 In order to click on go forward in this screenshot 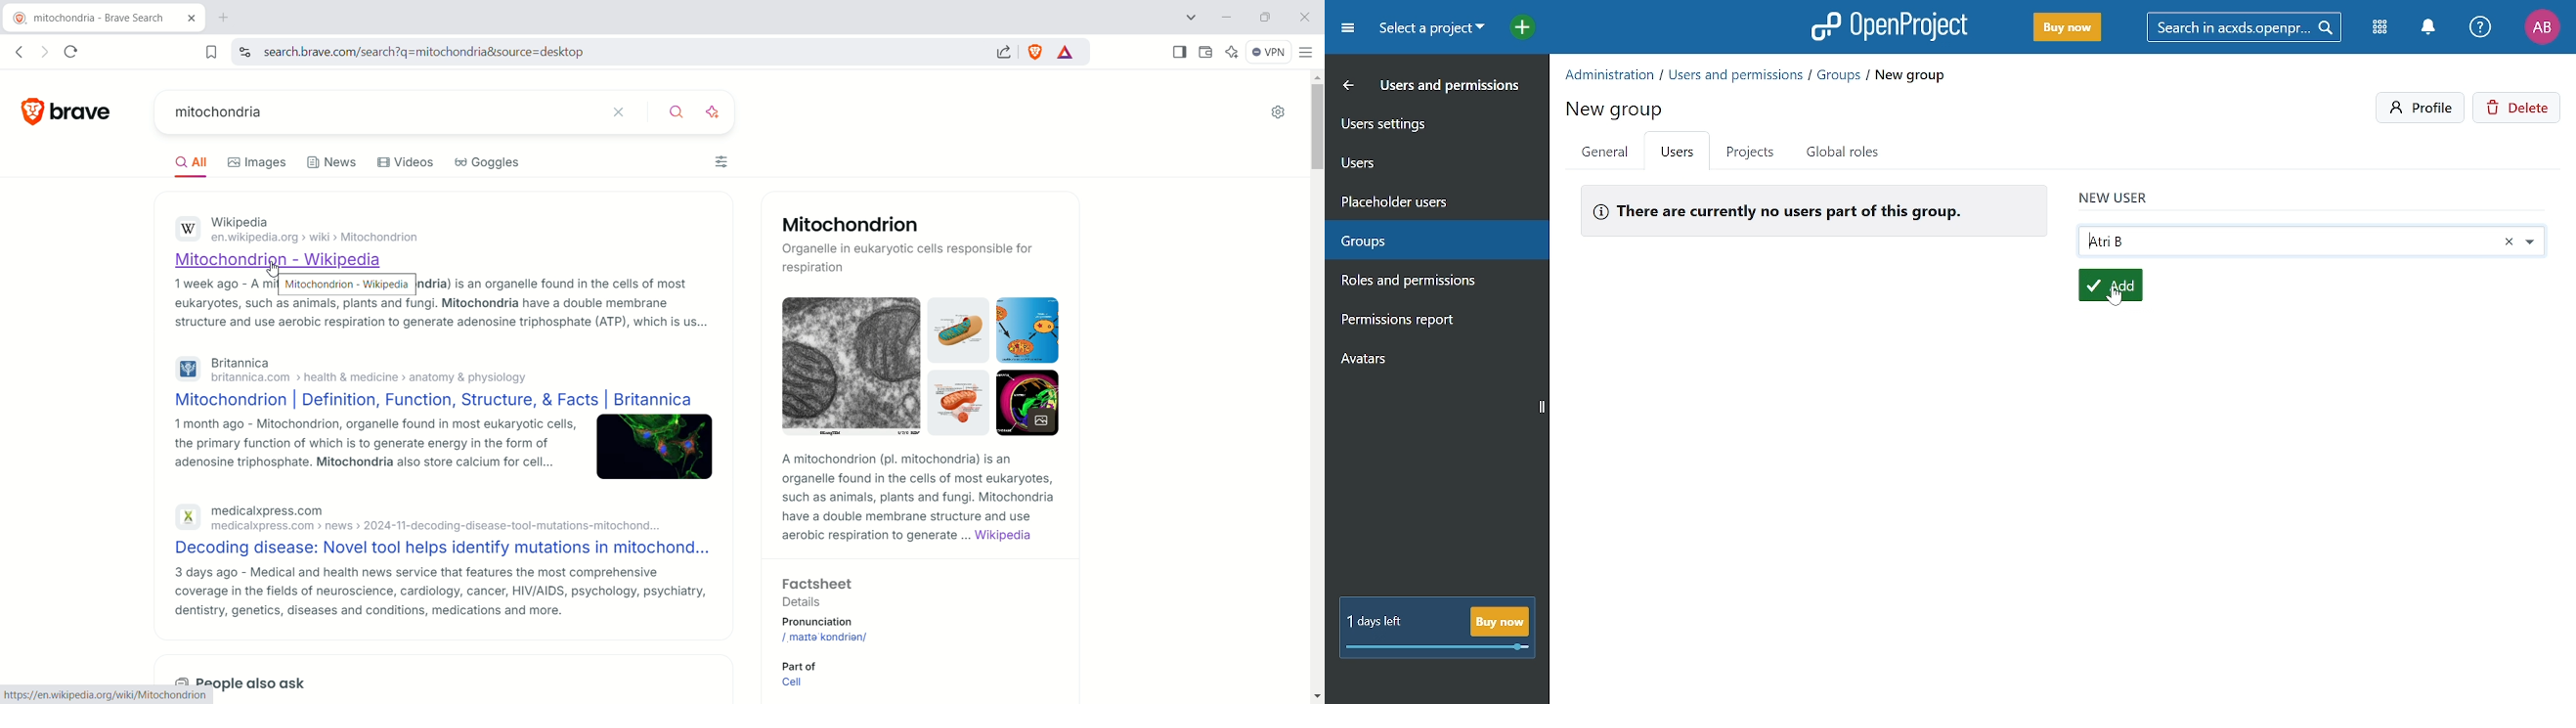, I will do `click(45, 50)`.